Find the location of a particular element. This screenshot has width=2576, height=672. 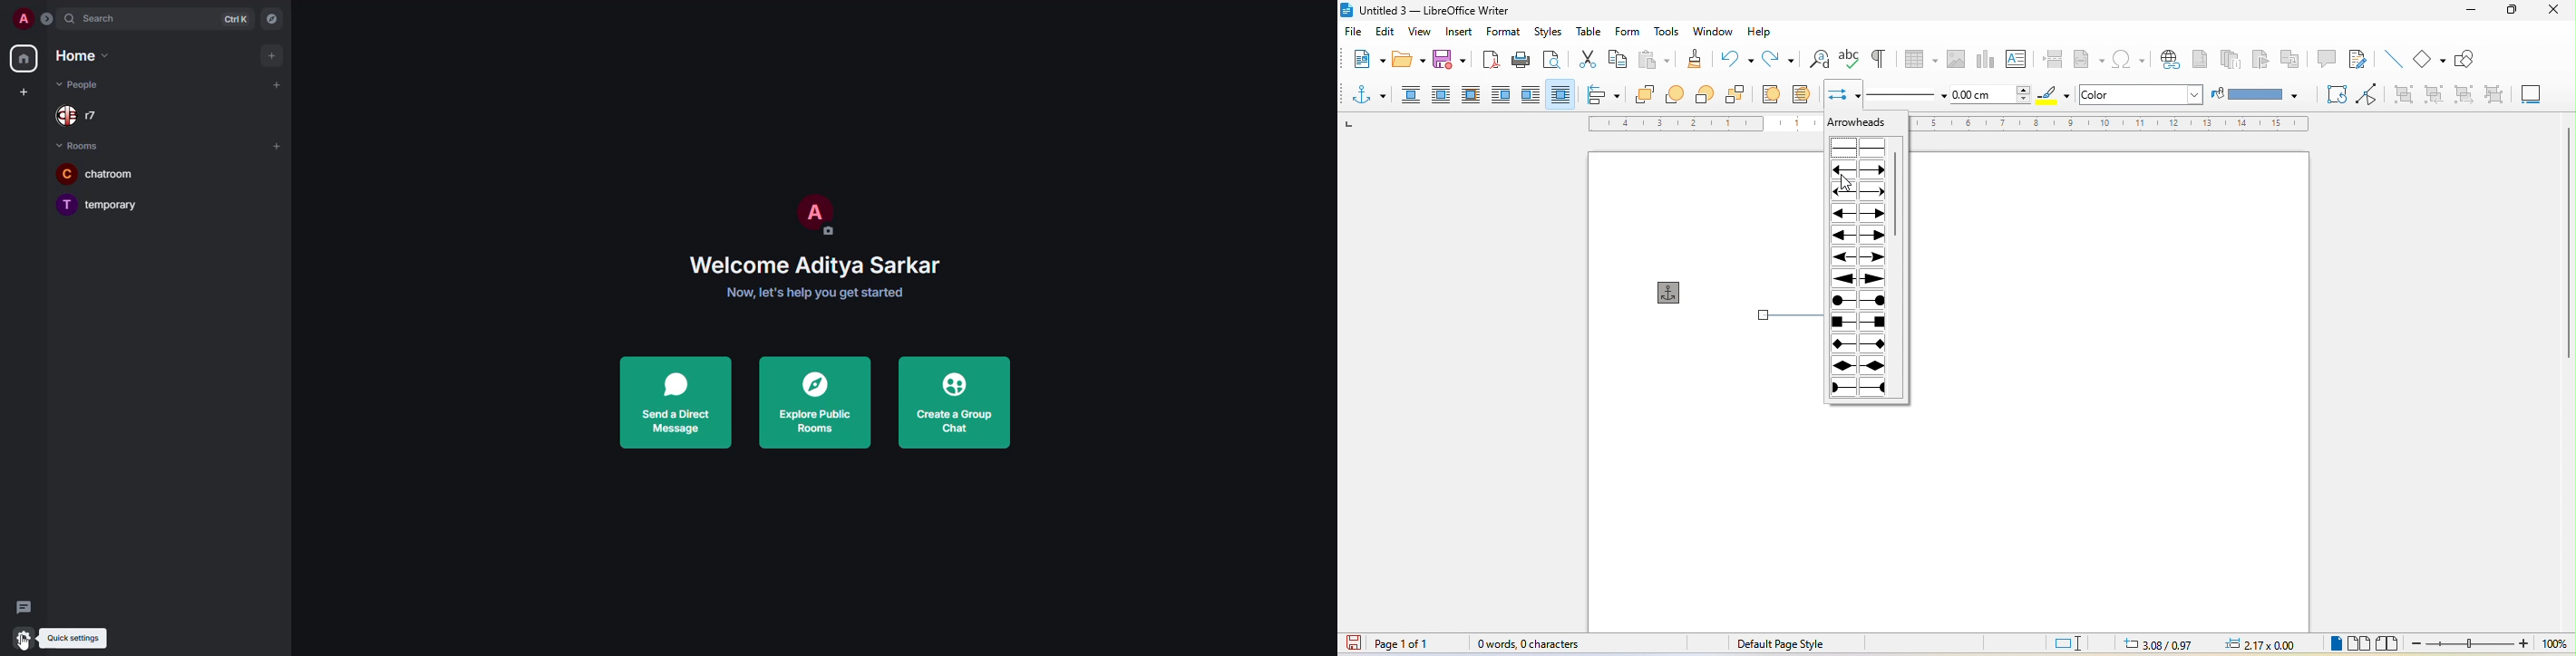

find and replace is located at coordinates (1820, 59).